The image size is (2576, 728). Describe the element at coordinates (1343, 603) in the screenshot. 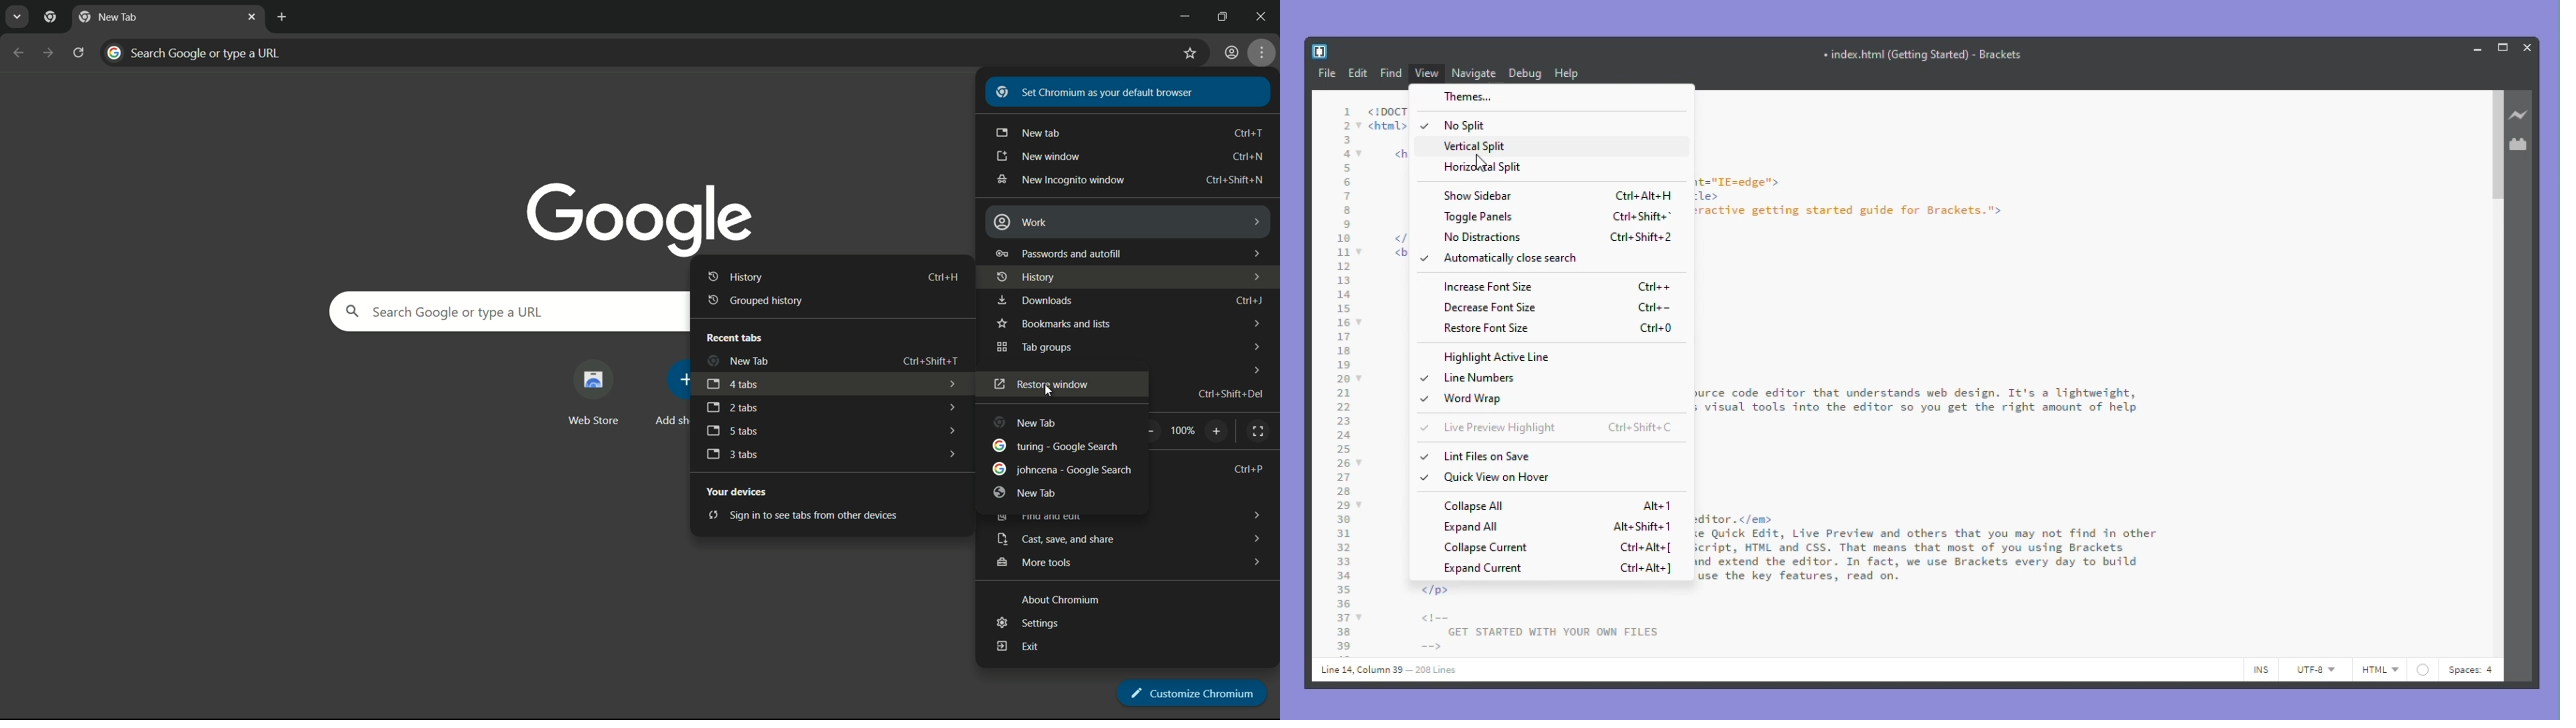

I see `36` at that location.